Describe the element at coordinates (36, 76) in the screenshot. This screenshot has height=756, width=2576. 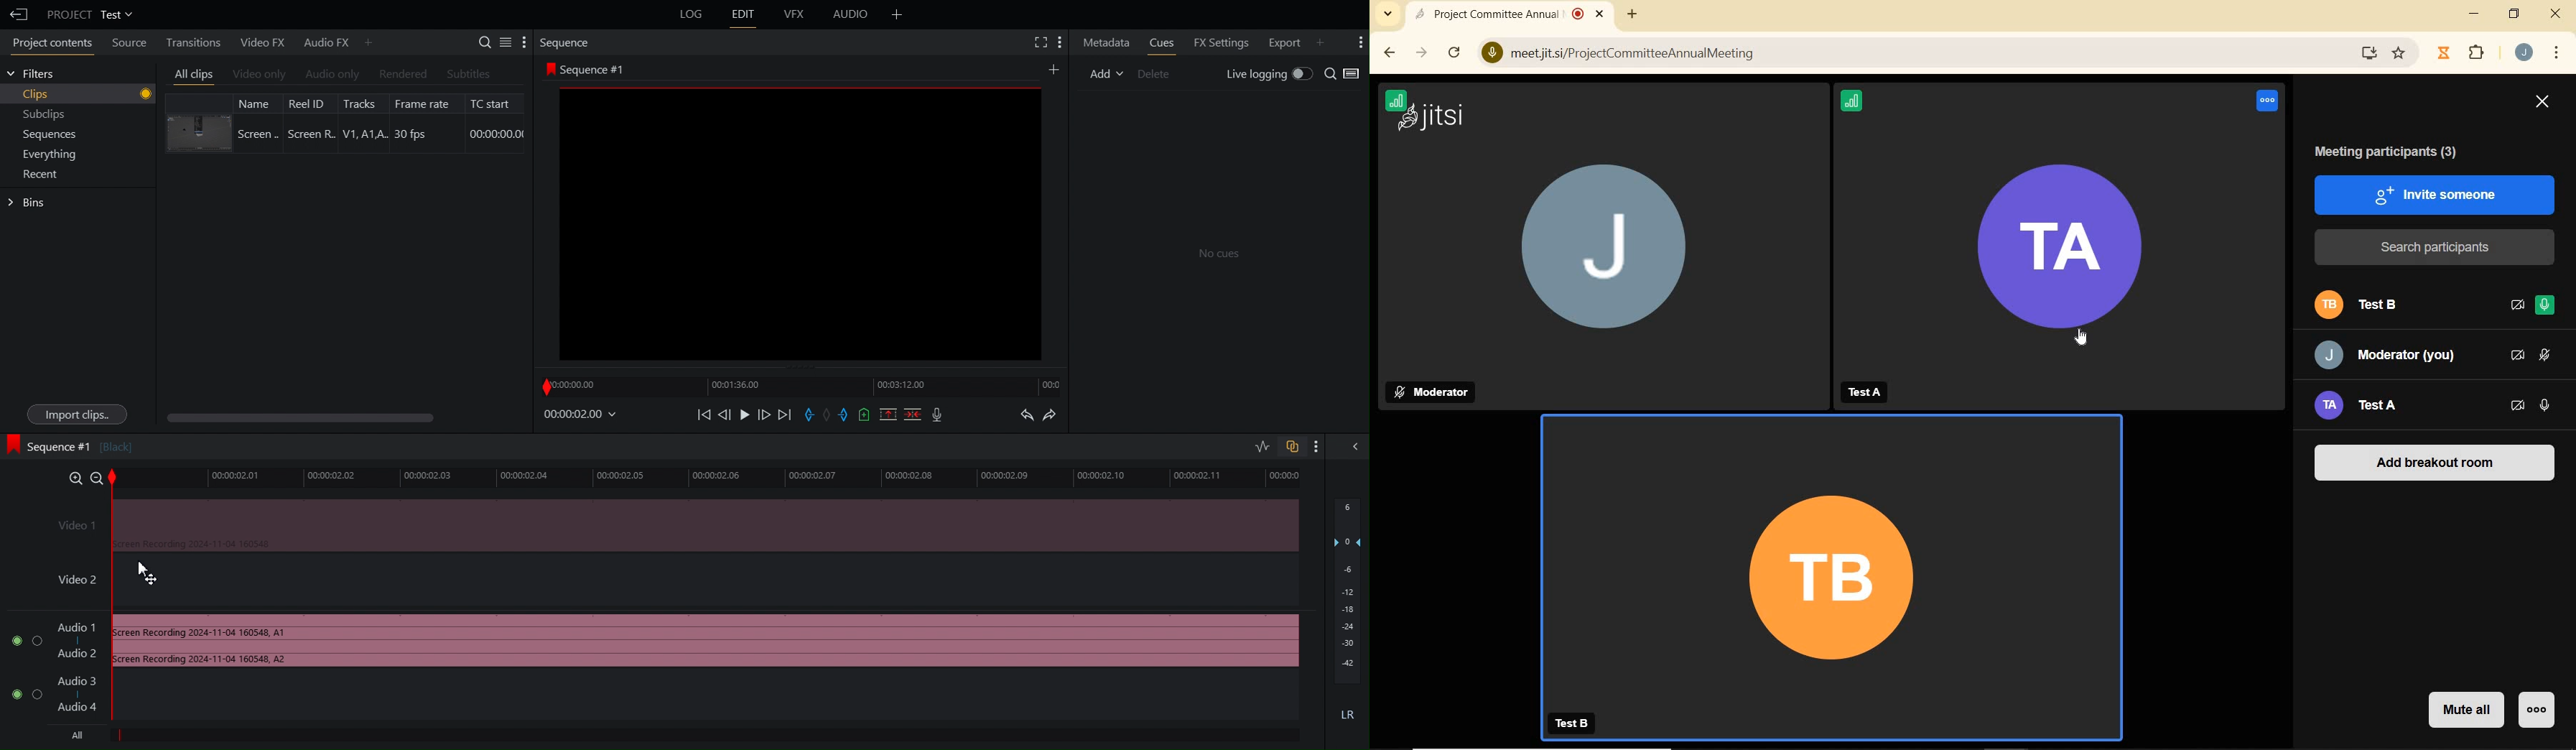
I see `Filters` at that location.